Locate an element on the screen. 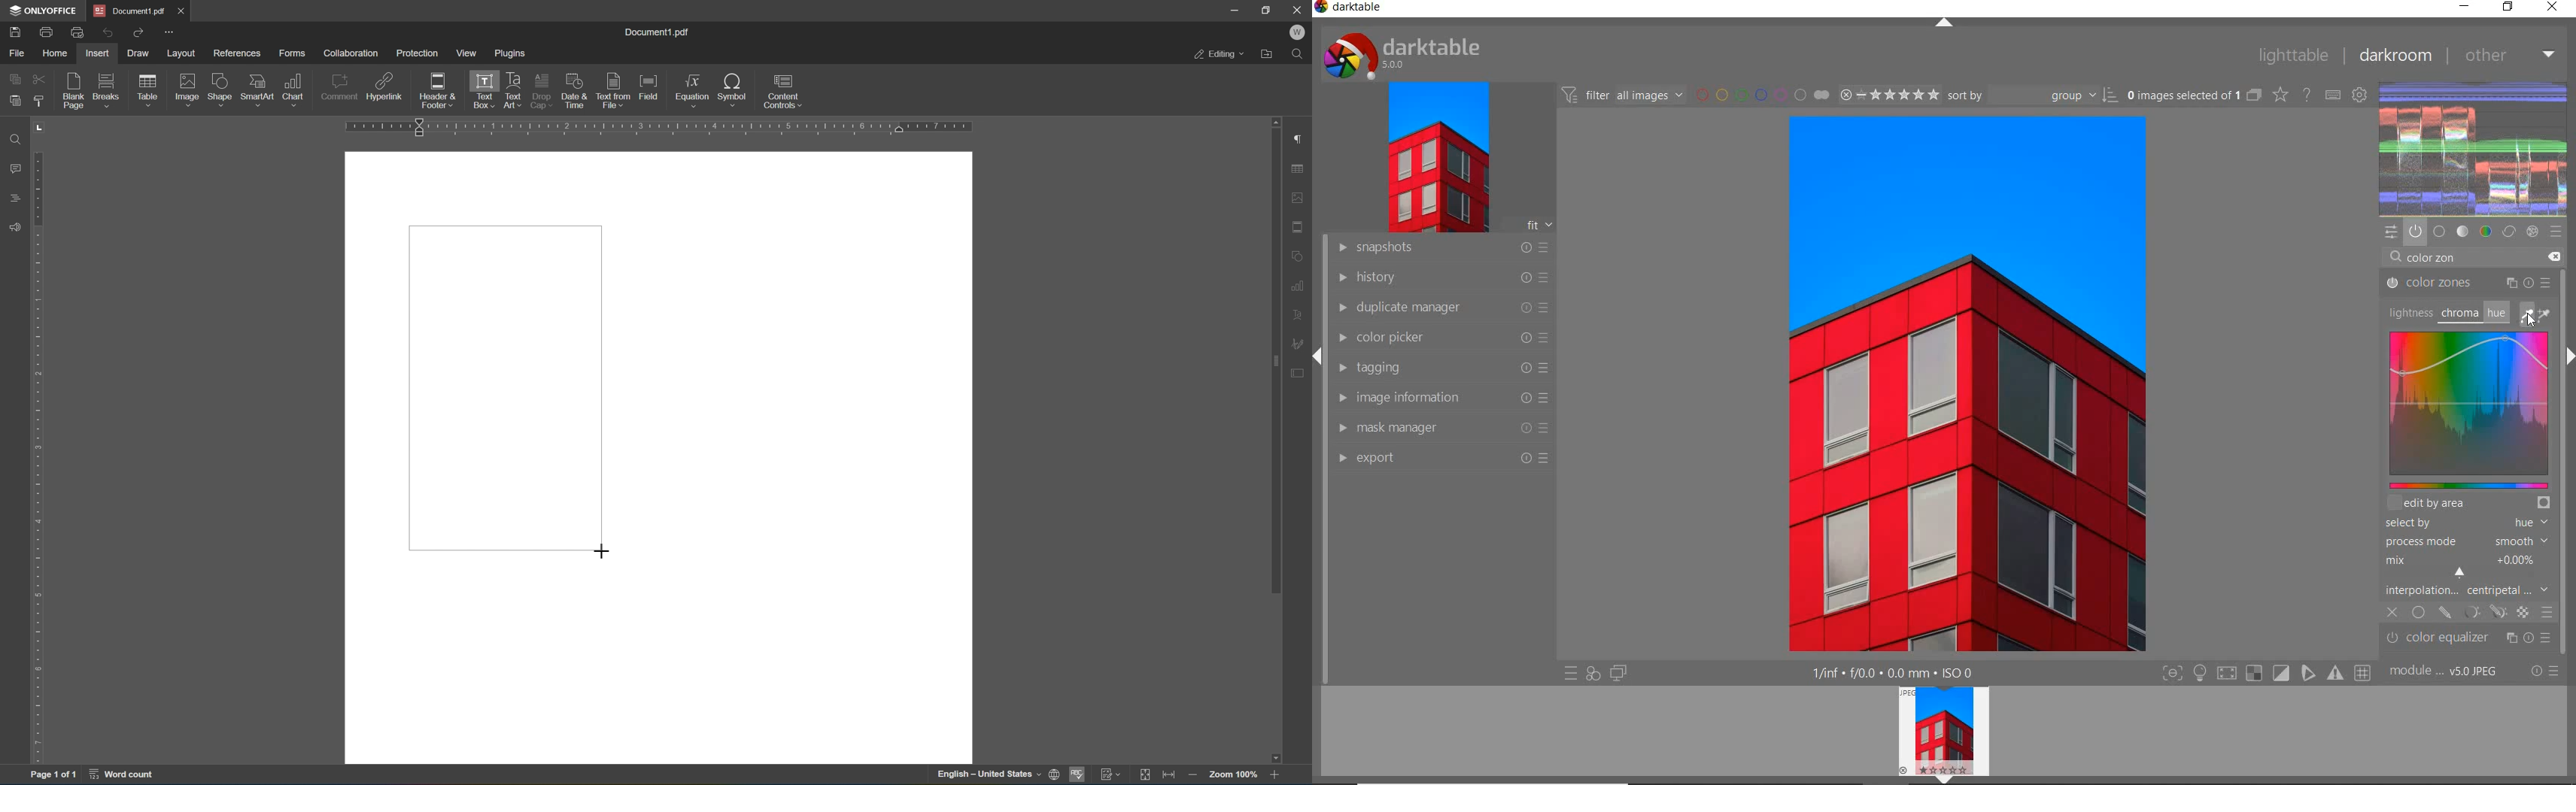  color equalizer is located at coordinates (2470, 638).